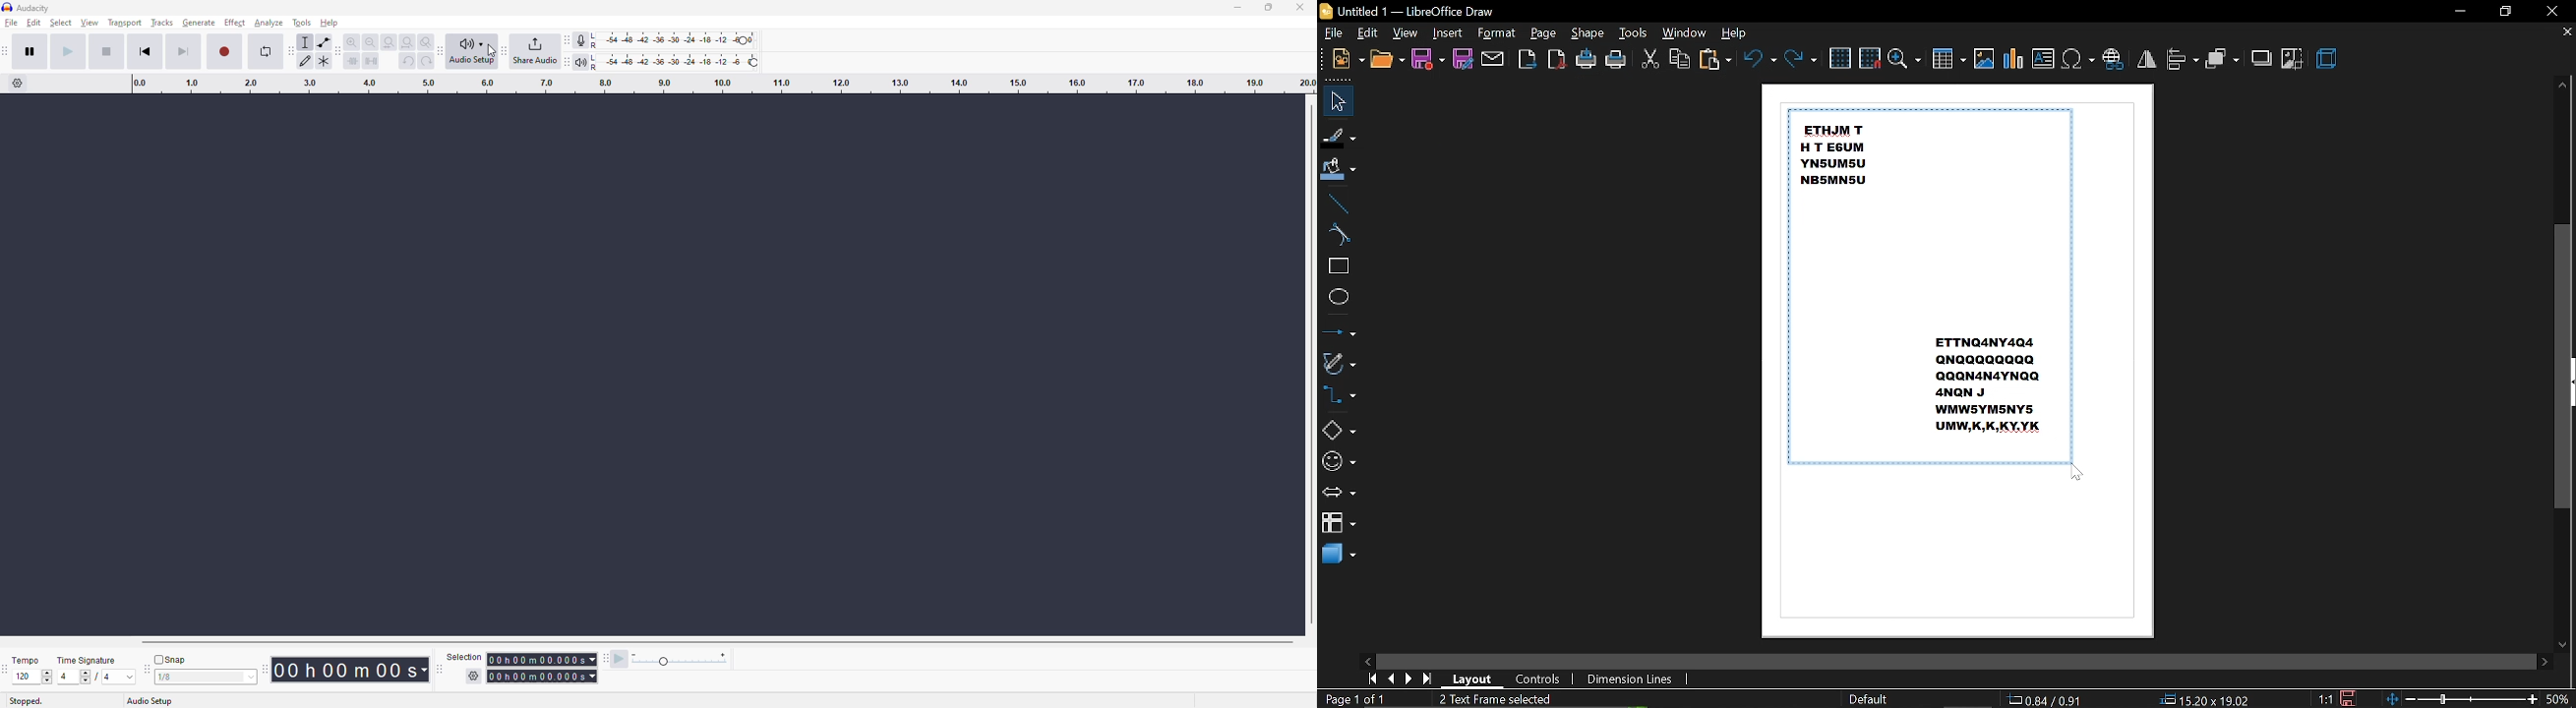  Describe the element at coordinates (159, 24) in the screenshot. I see `tracks` at that location.